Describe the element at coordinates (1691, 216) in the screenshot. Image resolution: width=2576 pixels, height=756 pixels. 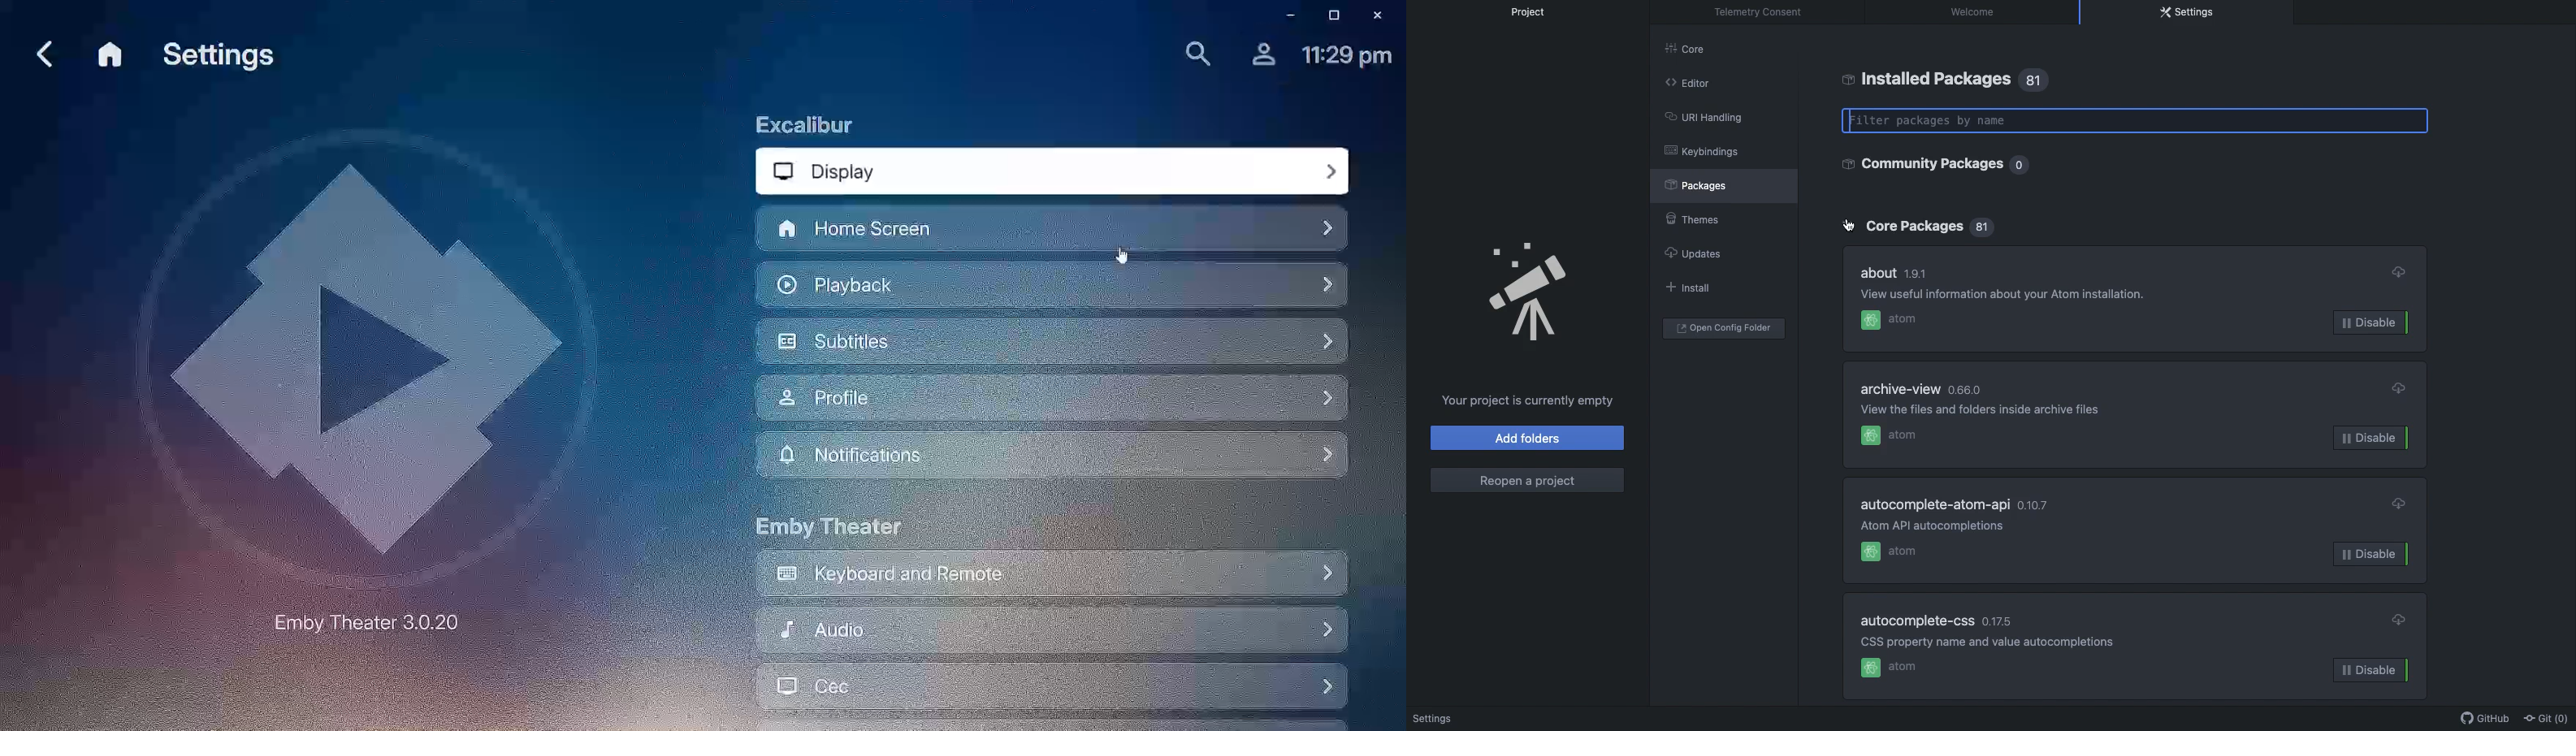
I see `Themes` at that location.